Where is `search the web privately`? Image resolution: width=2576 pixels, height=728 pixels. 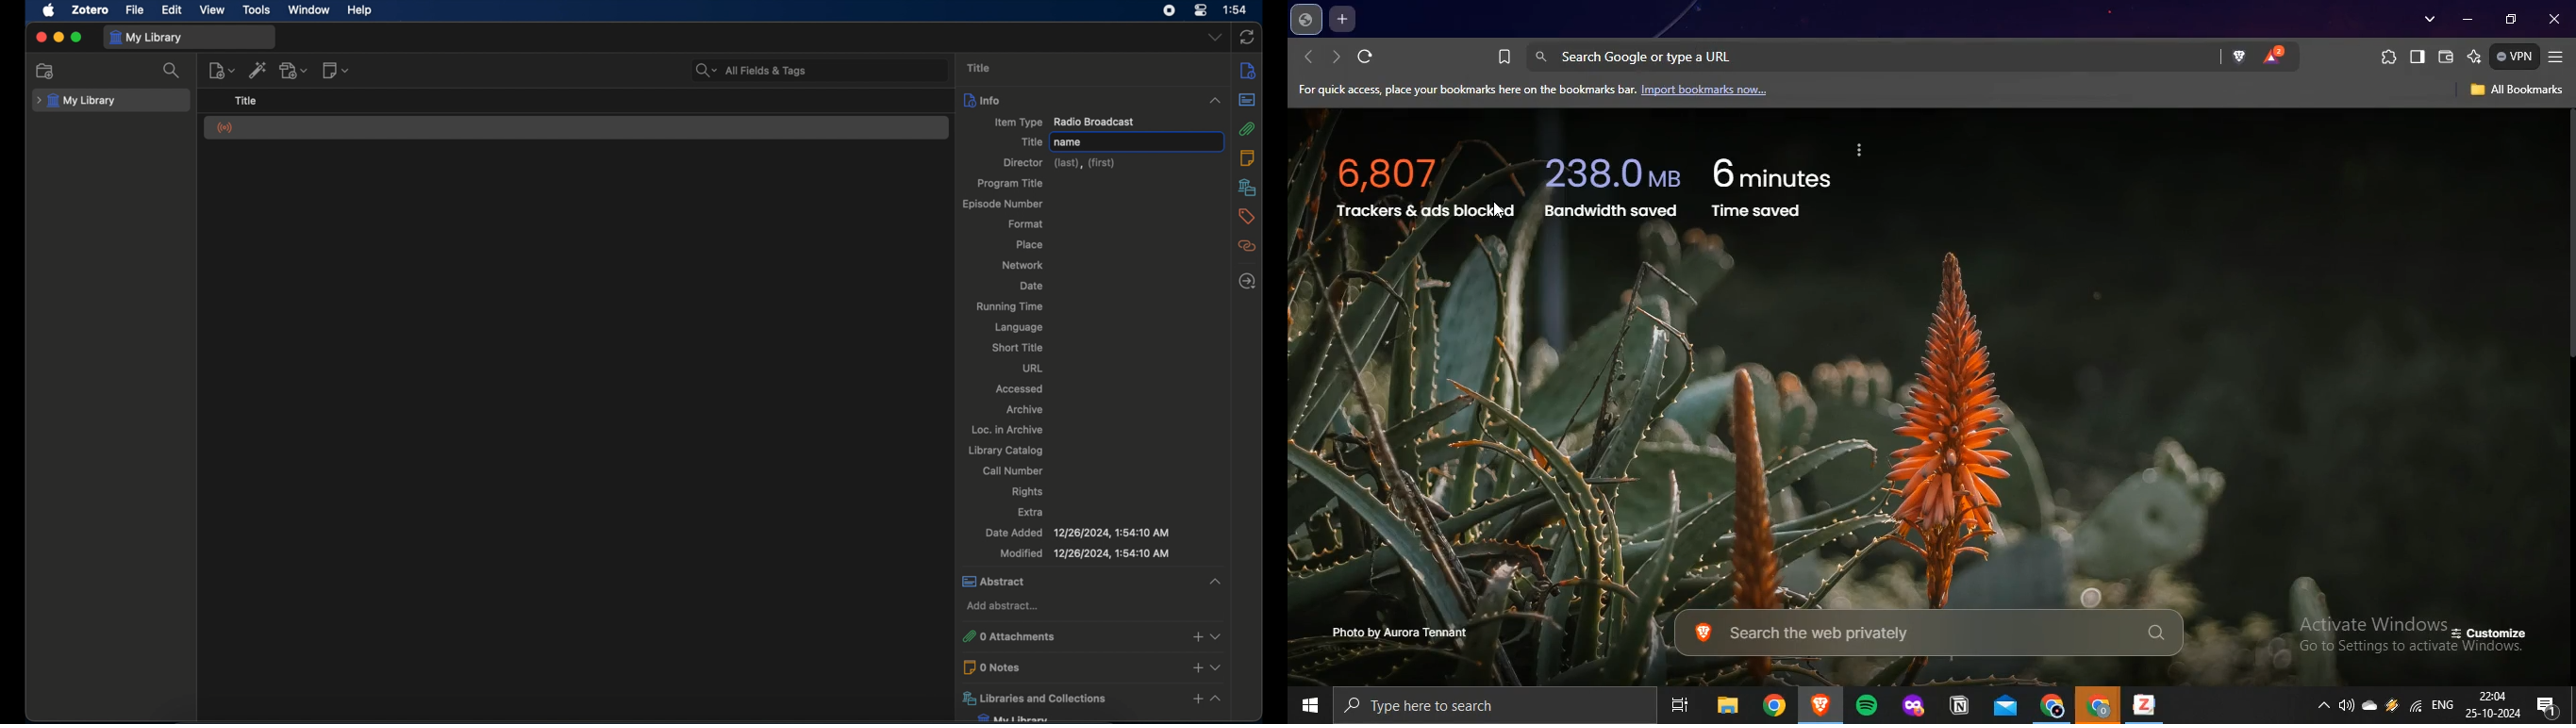
search the web privately is located at coordinates (1919, 634).